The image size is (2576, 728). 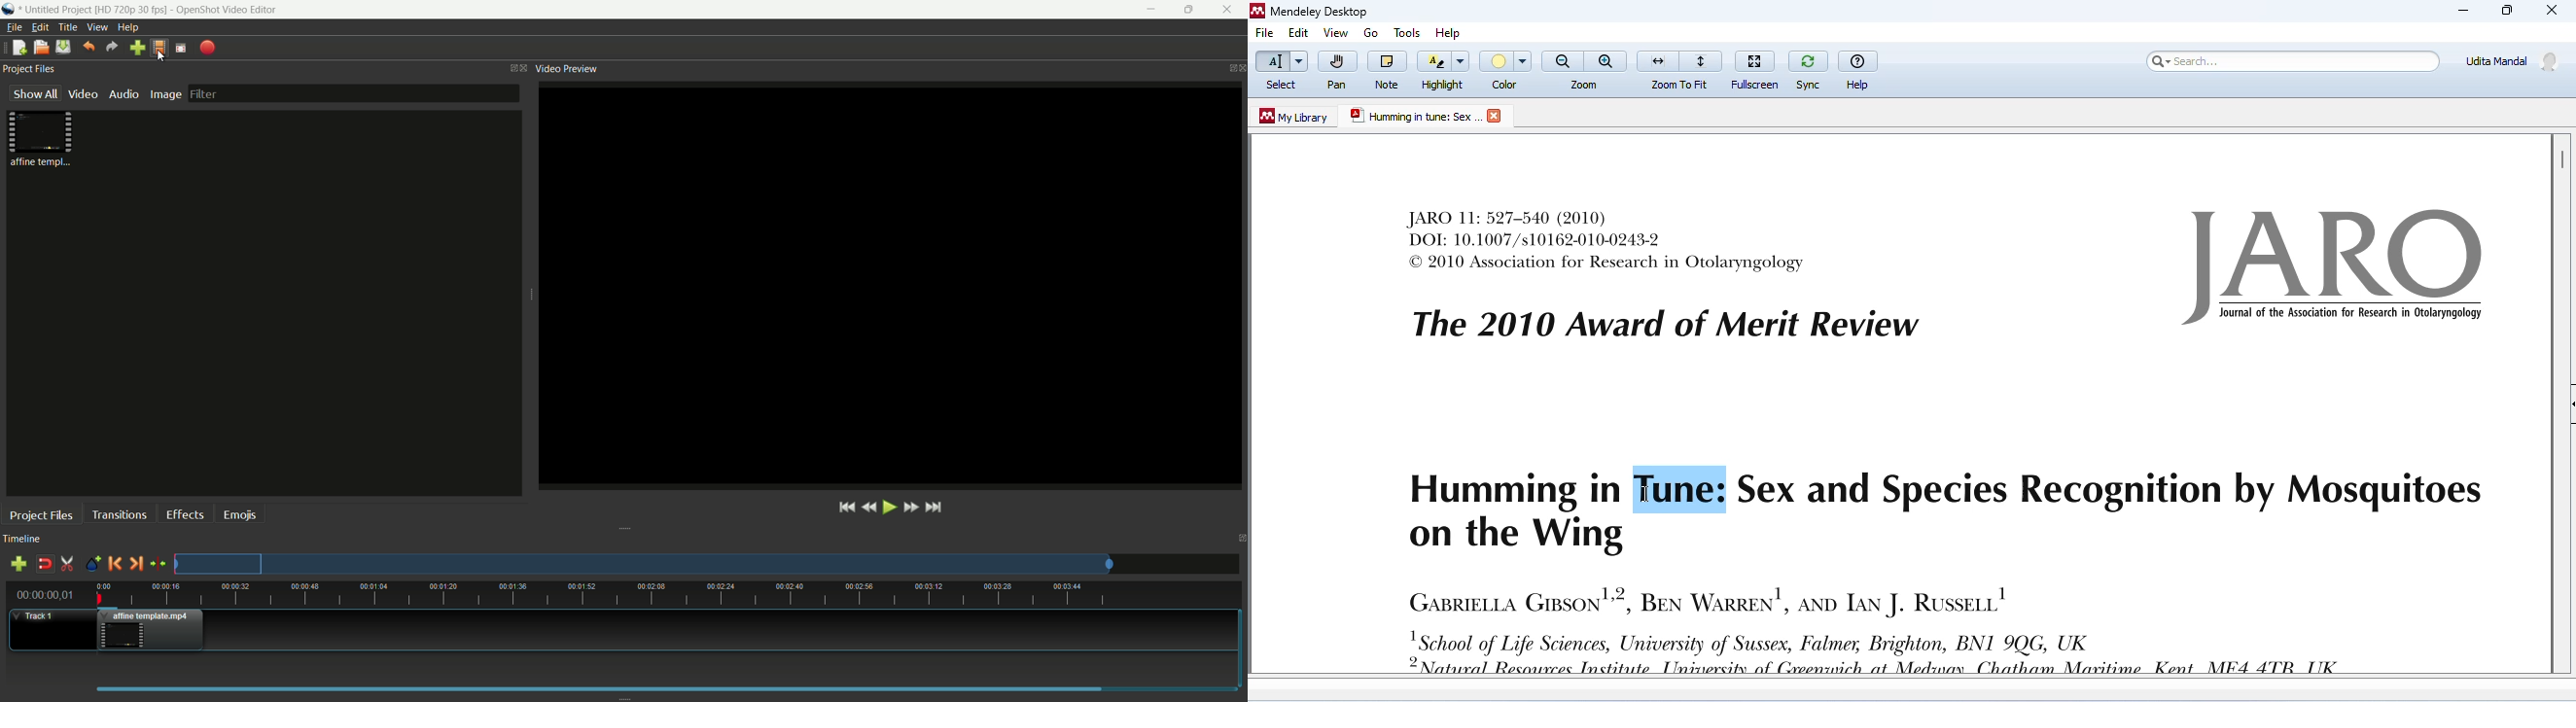 I want to click on current time, so click(x=44, y=595).